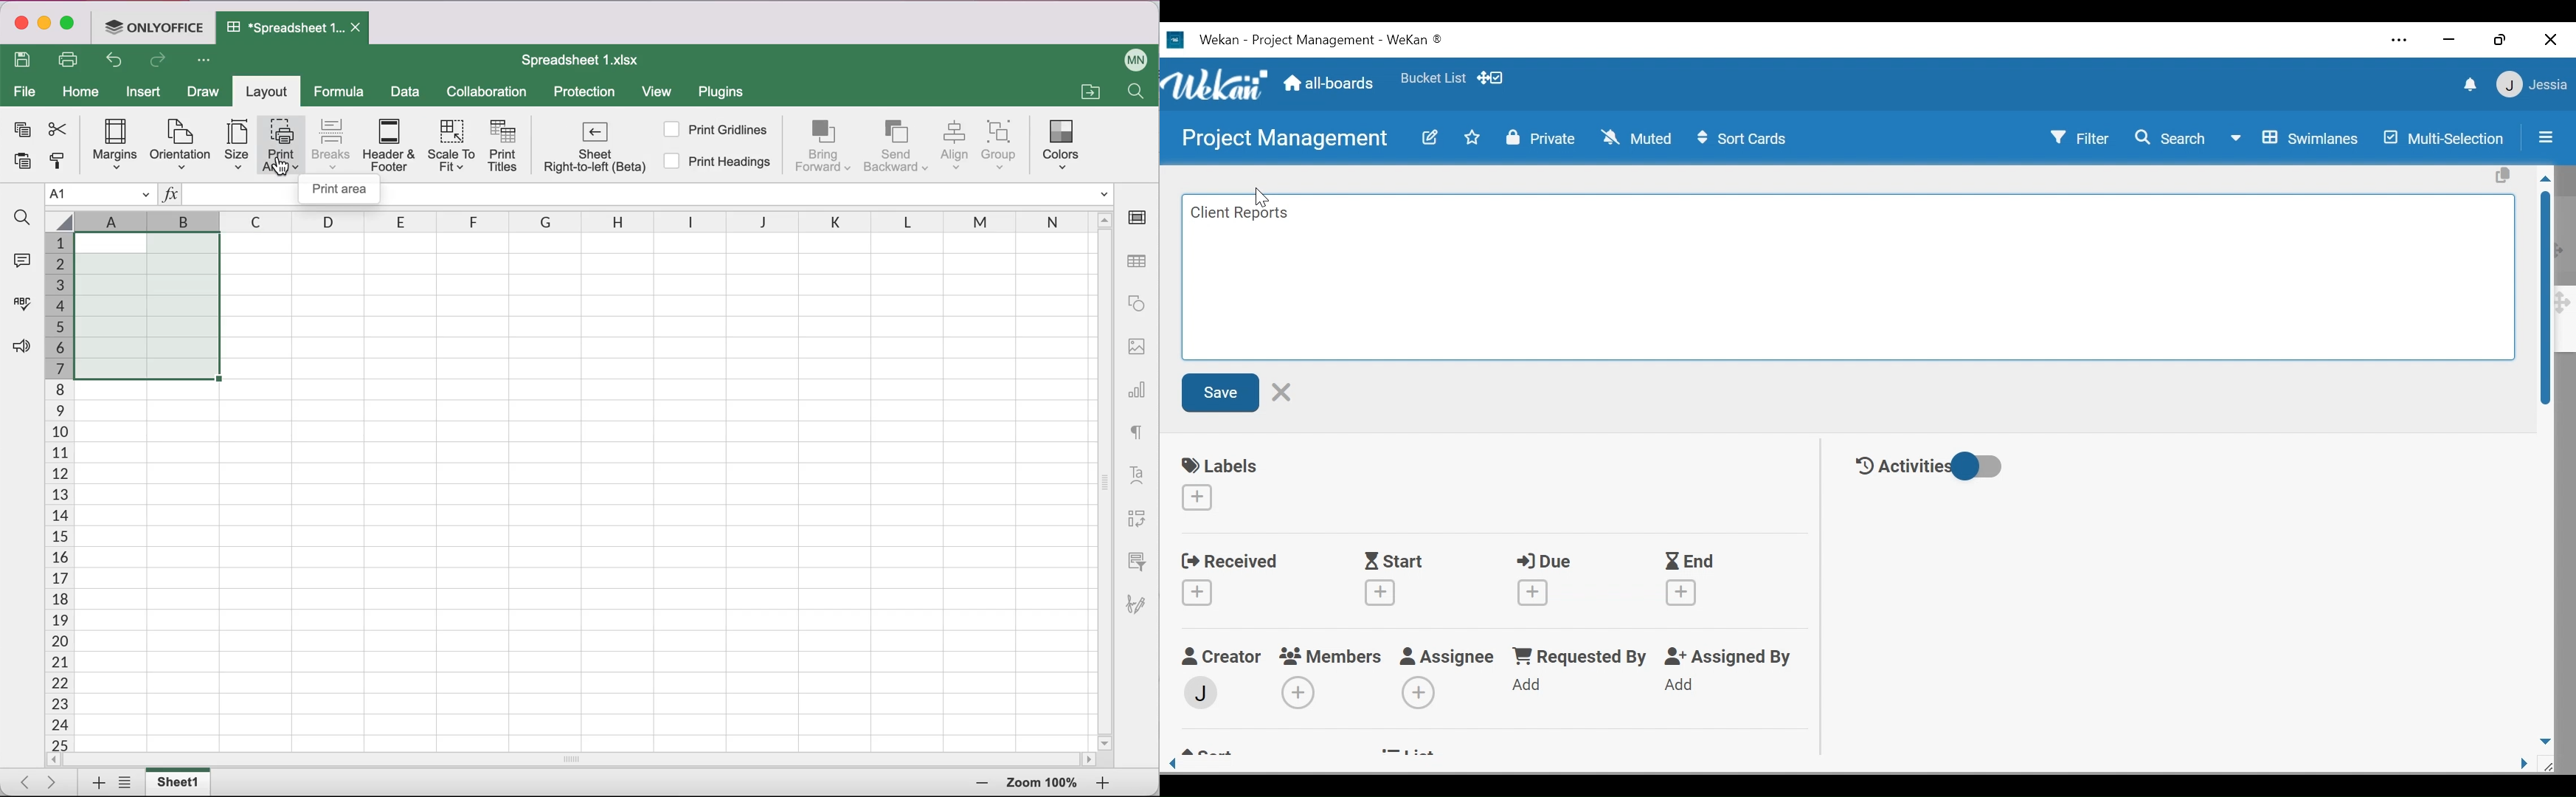  I want to click on Create due date , so click(1533, 593).